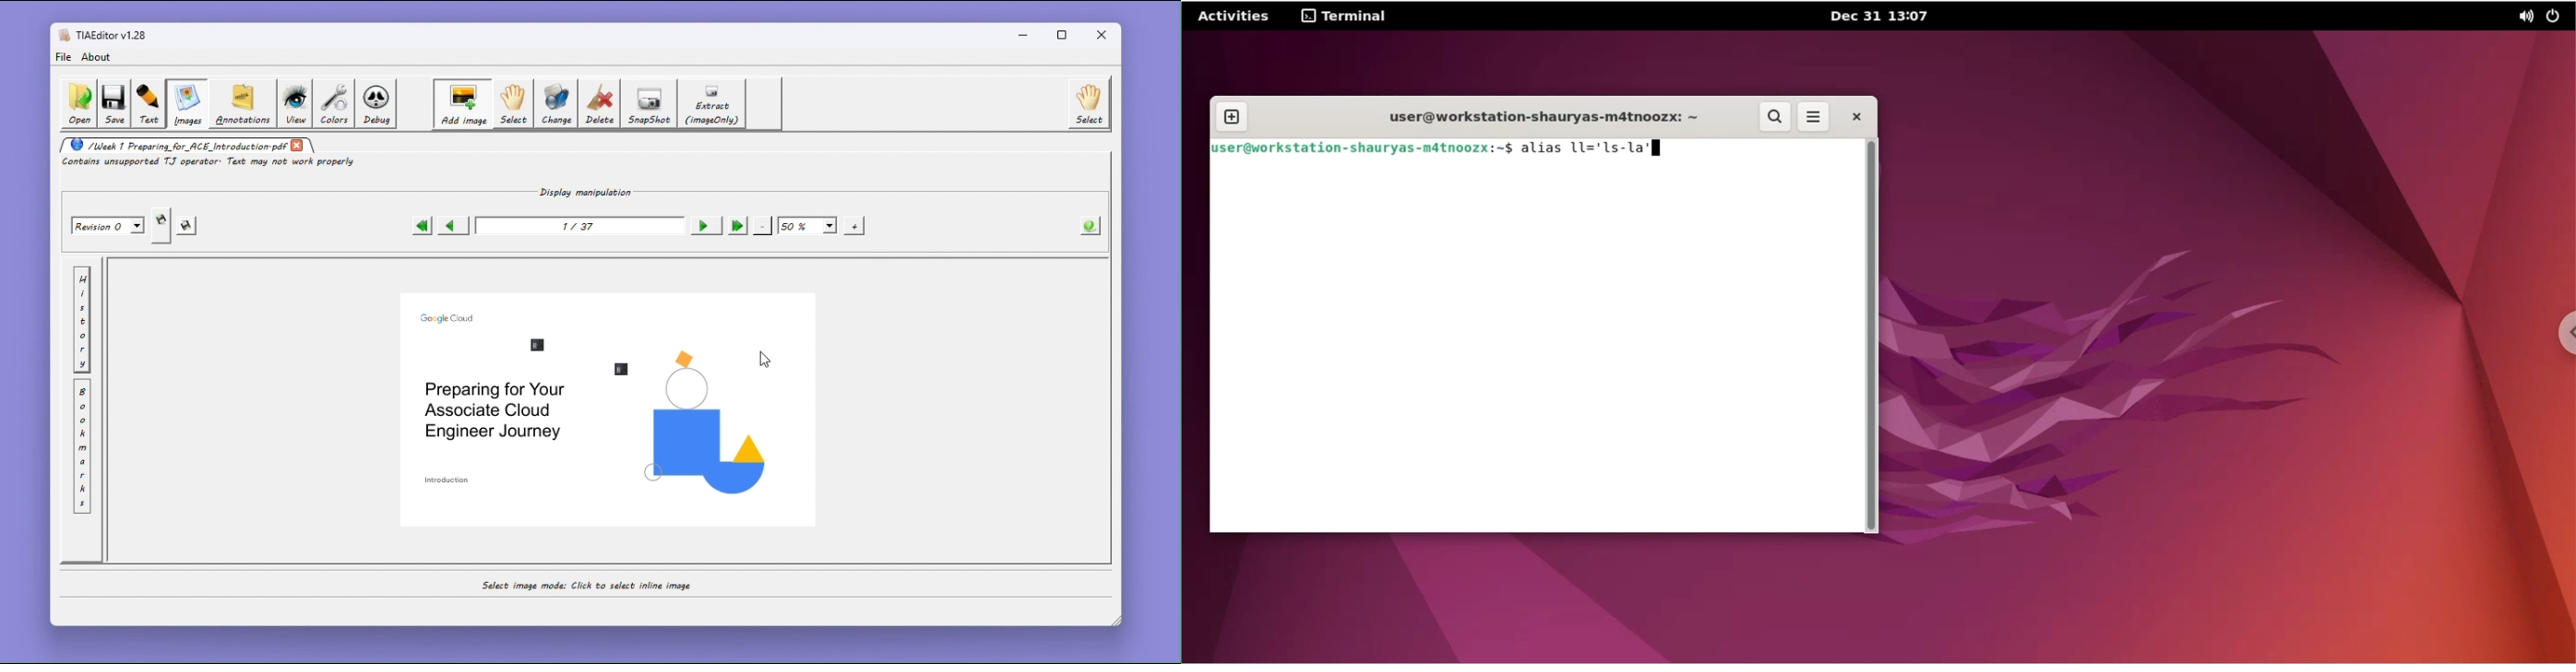 Image resolution: width=2576 pixels, height=672 pixels. What do you see at coordinates (577, 227) in the screenshot?
I see `1/37` at bounding box center [577, 227].